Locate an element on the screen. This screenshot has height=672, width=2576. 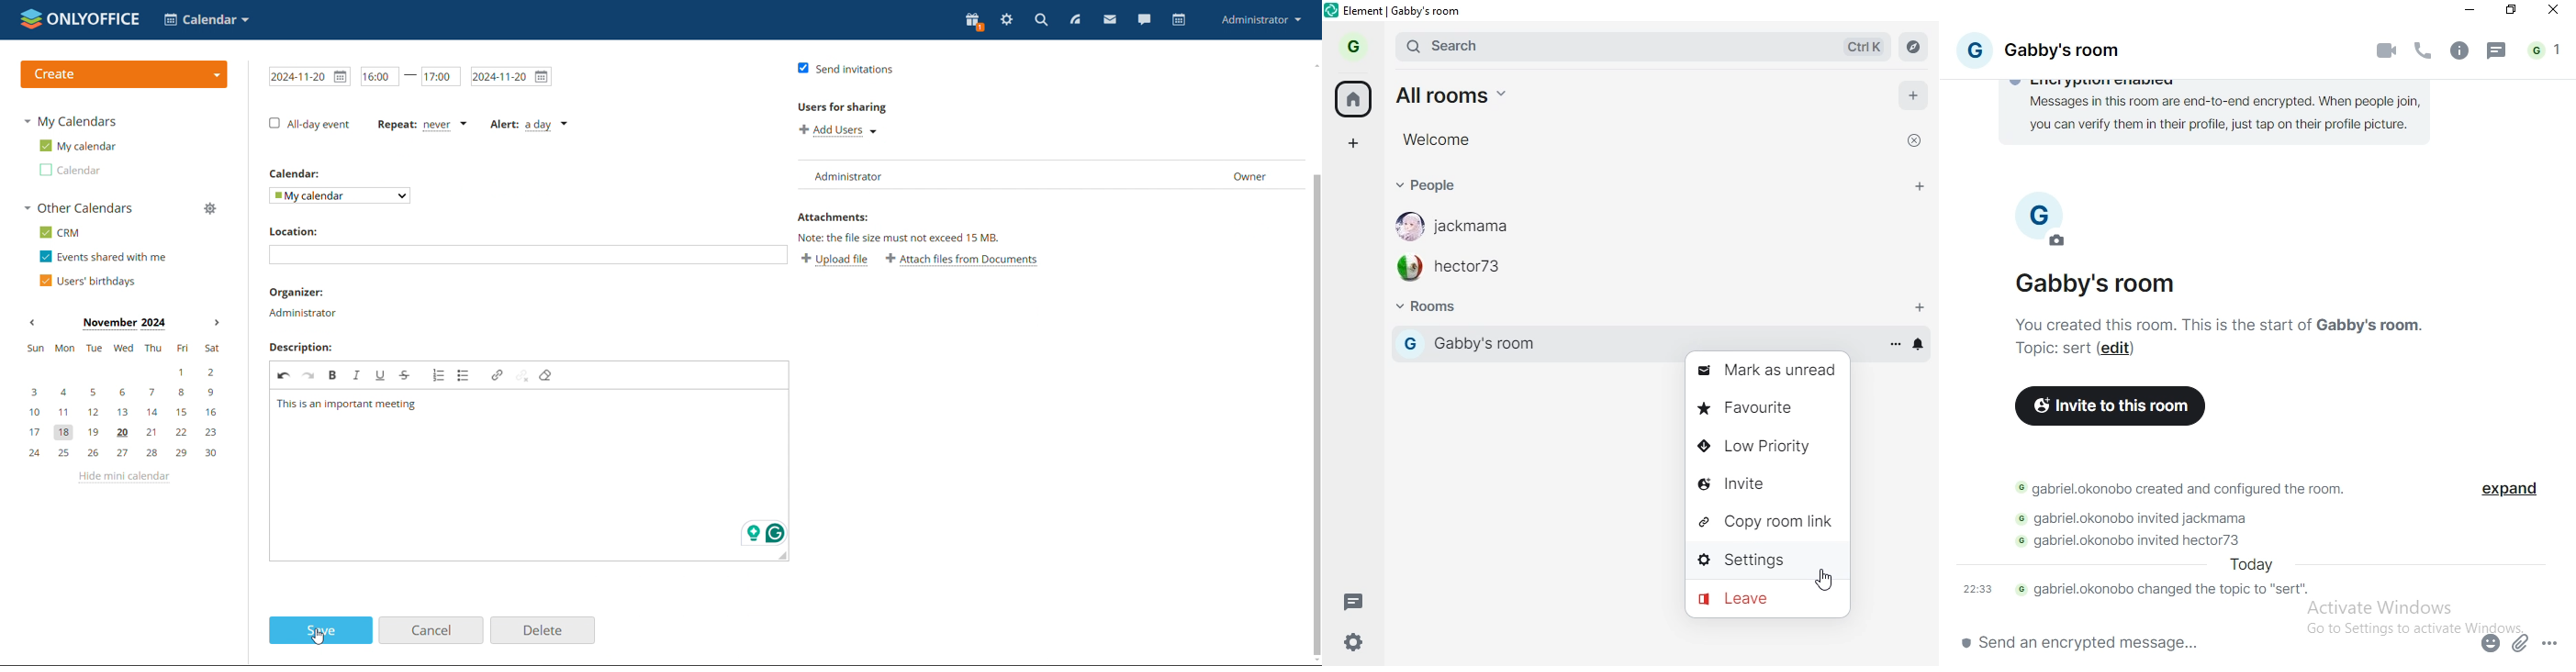
emoji is located at coordinates (2488, 647).